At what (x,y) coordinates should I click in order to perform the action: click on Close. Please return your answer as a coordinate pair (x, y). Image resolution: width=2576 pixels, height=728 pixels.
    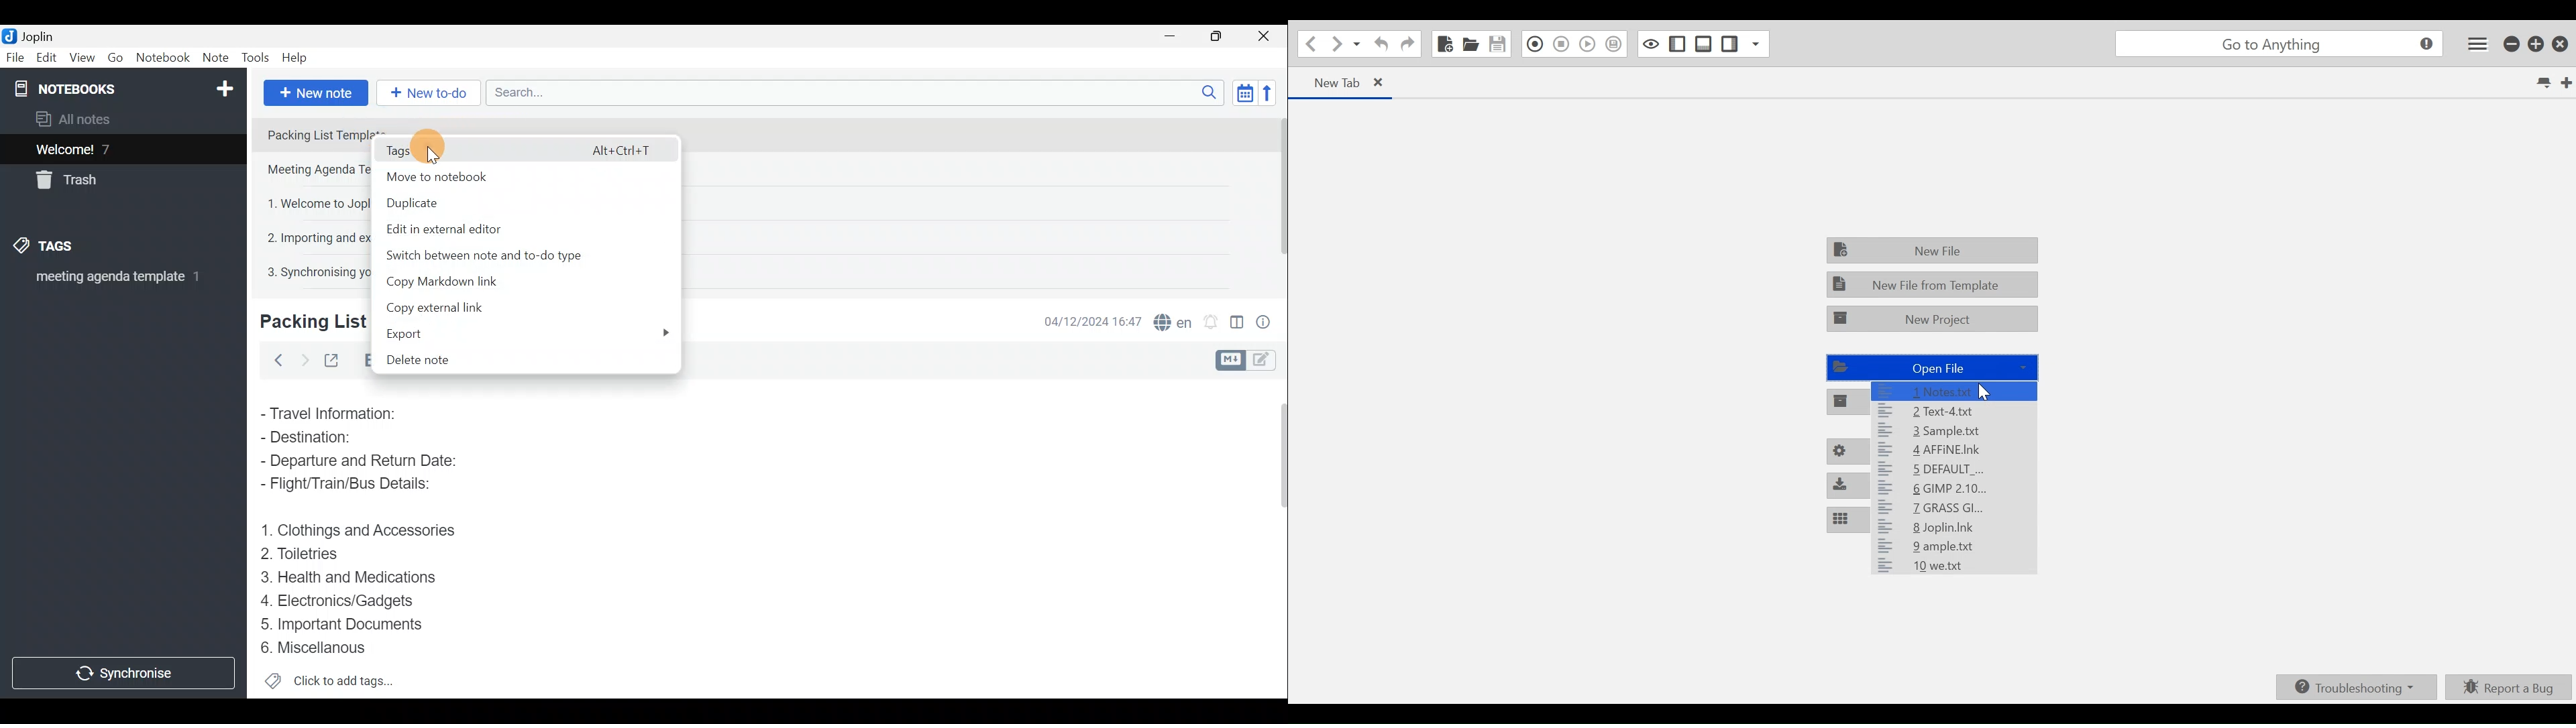
    Looking at the image, I should click on (1268, 36).